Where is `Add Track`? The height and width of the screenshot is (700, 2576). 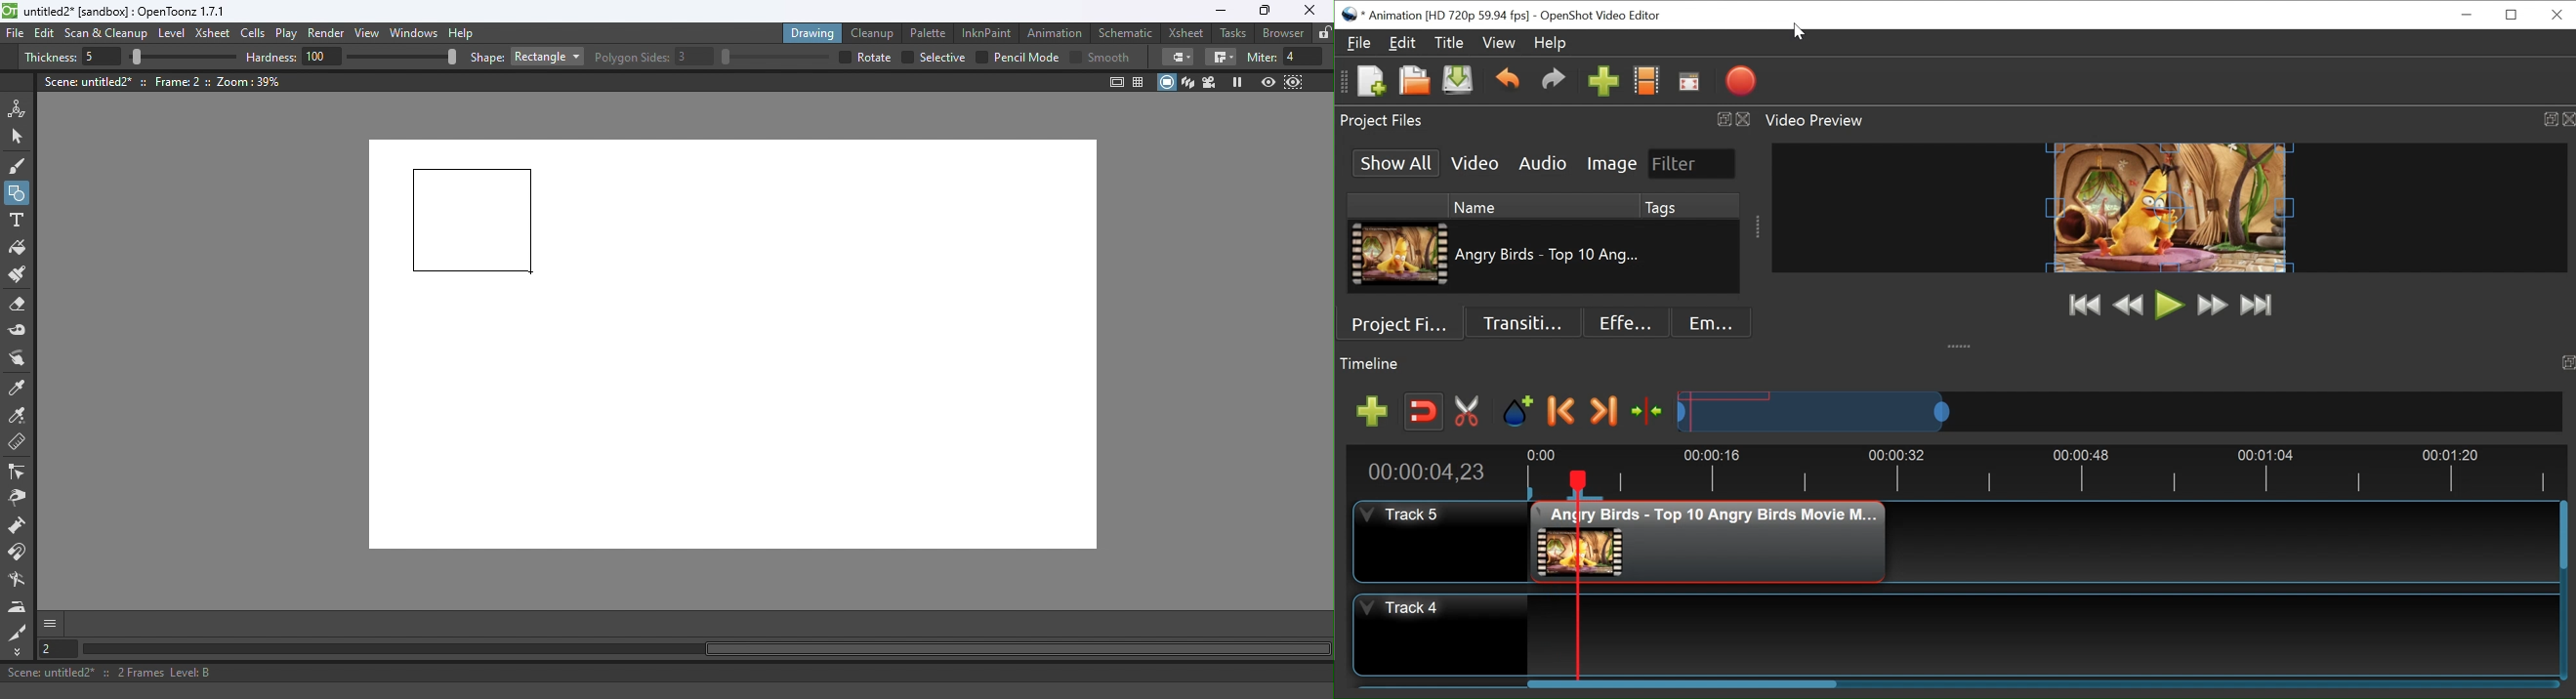 Add Track is located at coordinates (1371, 411).